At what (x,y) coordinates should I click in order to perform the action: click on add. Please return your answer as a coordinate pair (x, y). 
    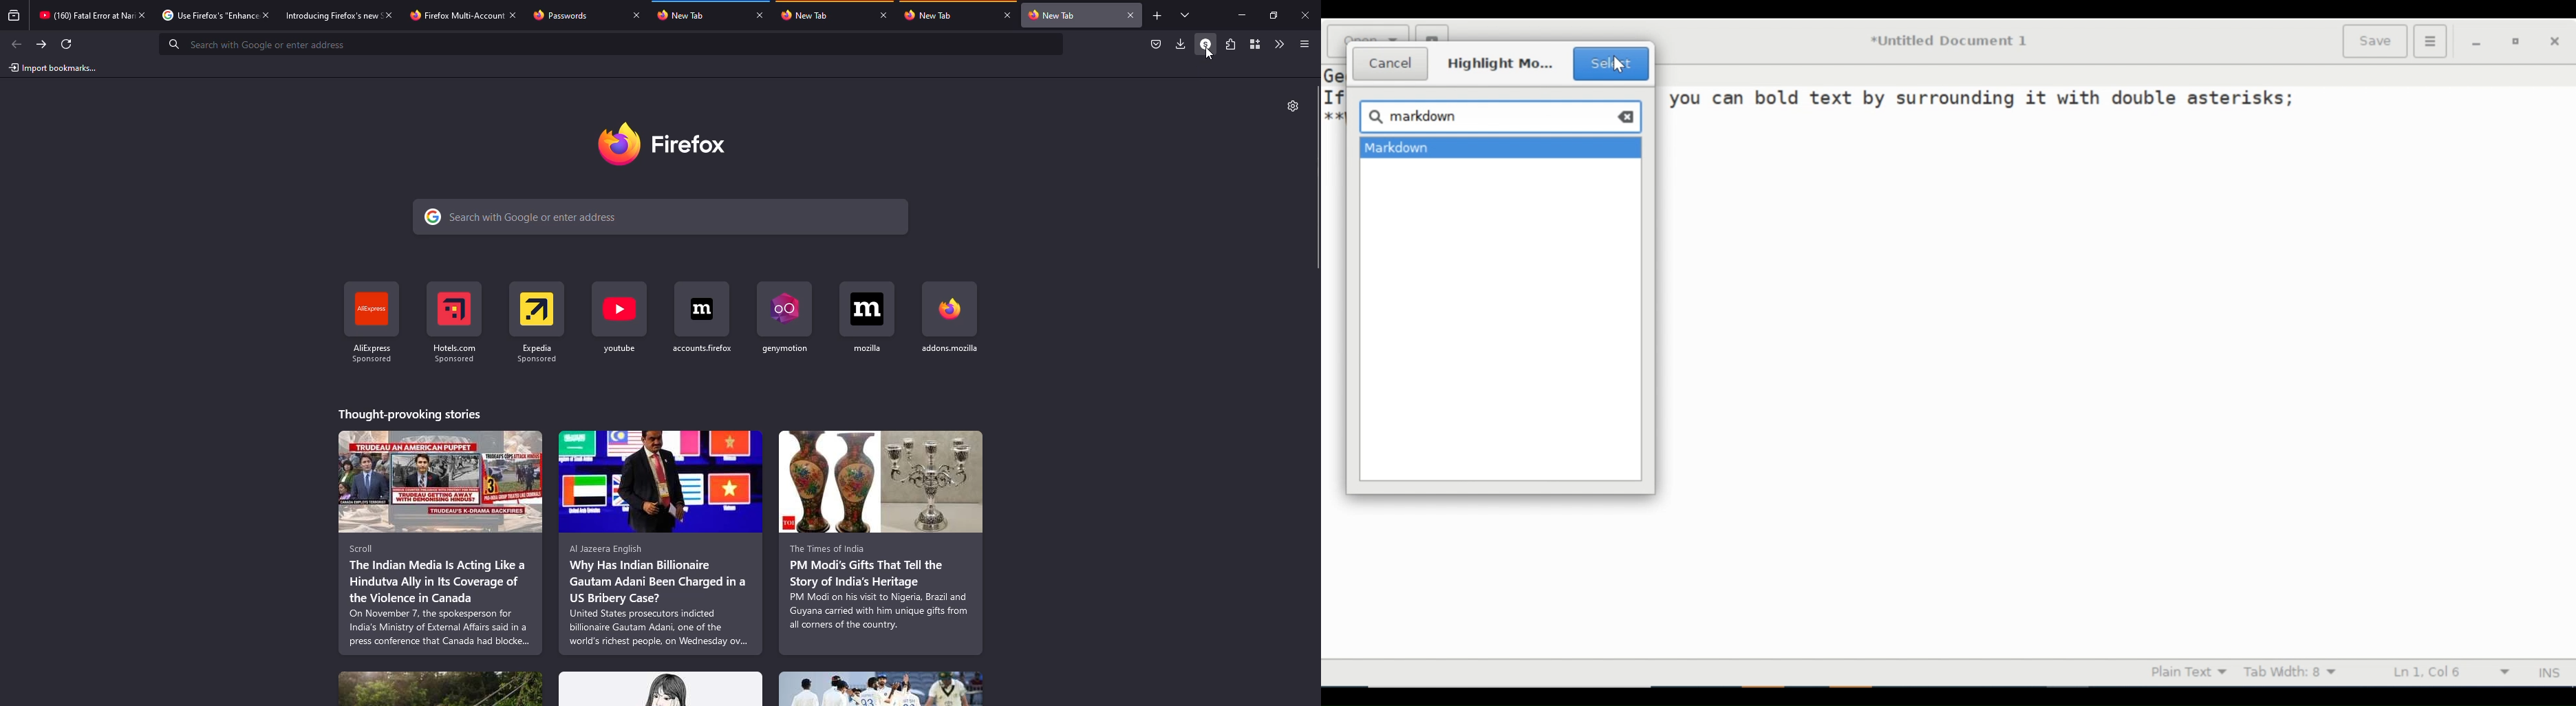
    Looking at the image, I should click on (1156, 16).